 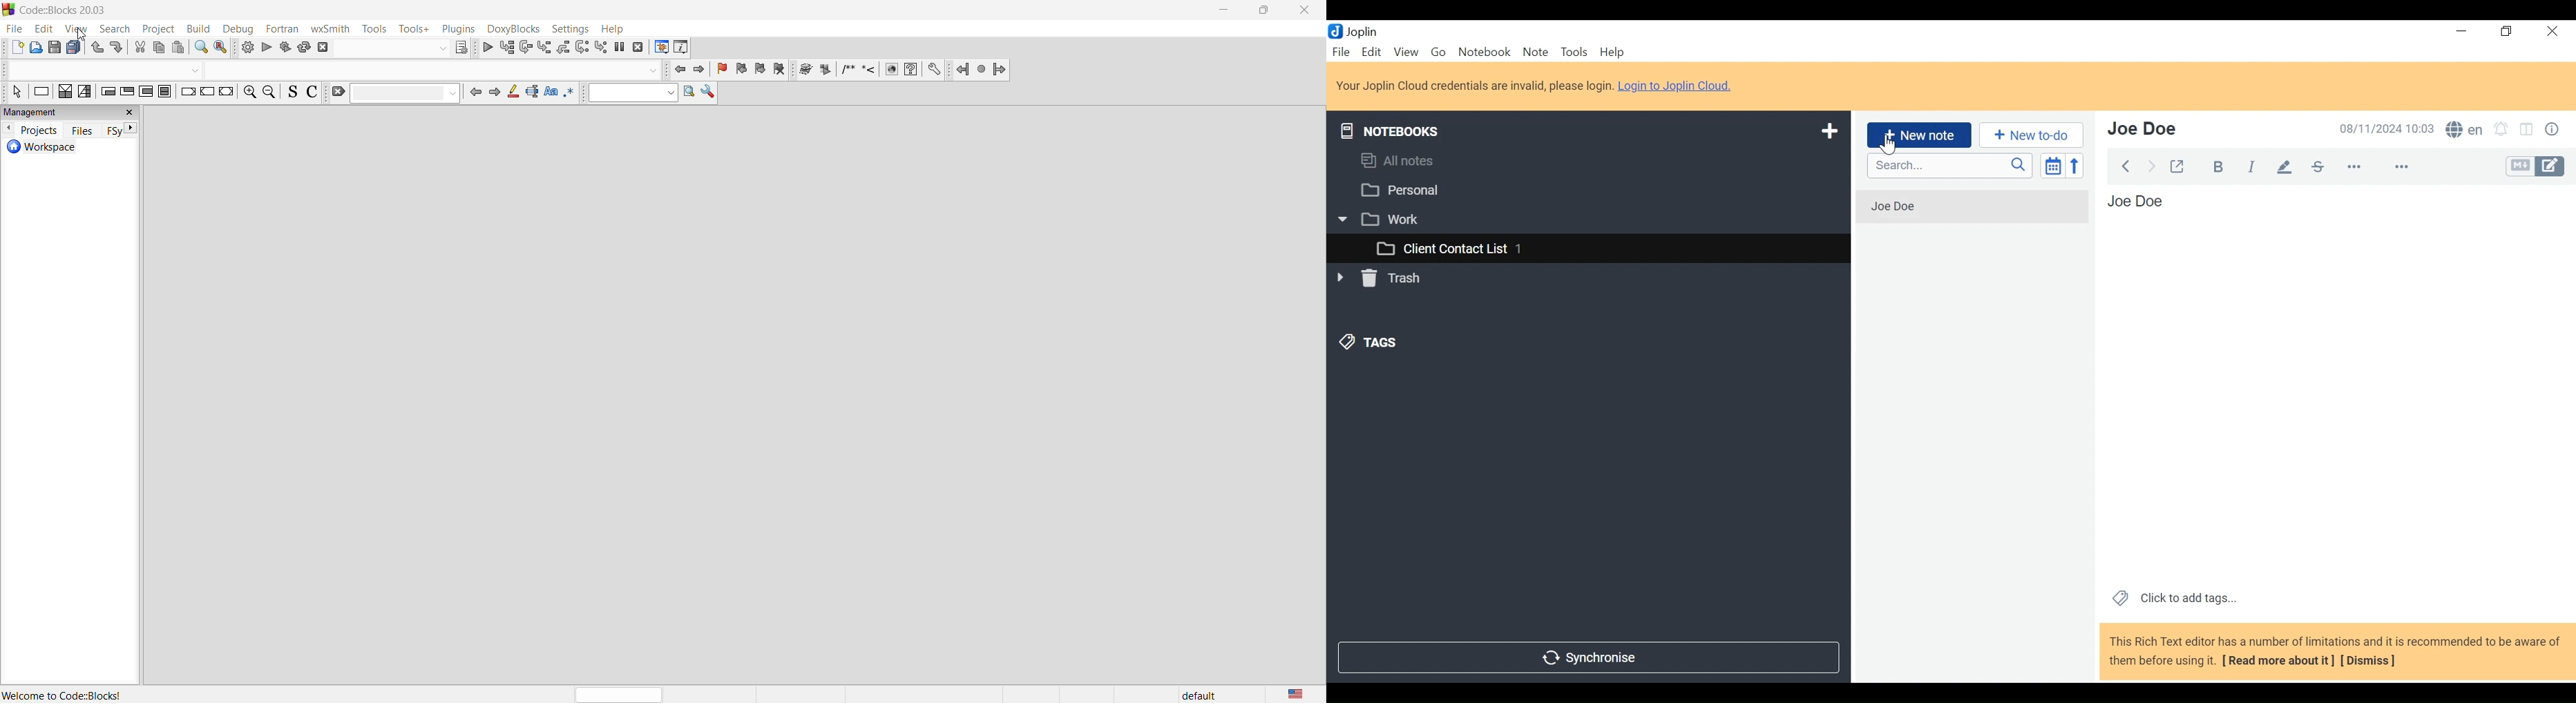 I want to click on files, so click(x=84, y=130).